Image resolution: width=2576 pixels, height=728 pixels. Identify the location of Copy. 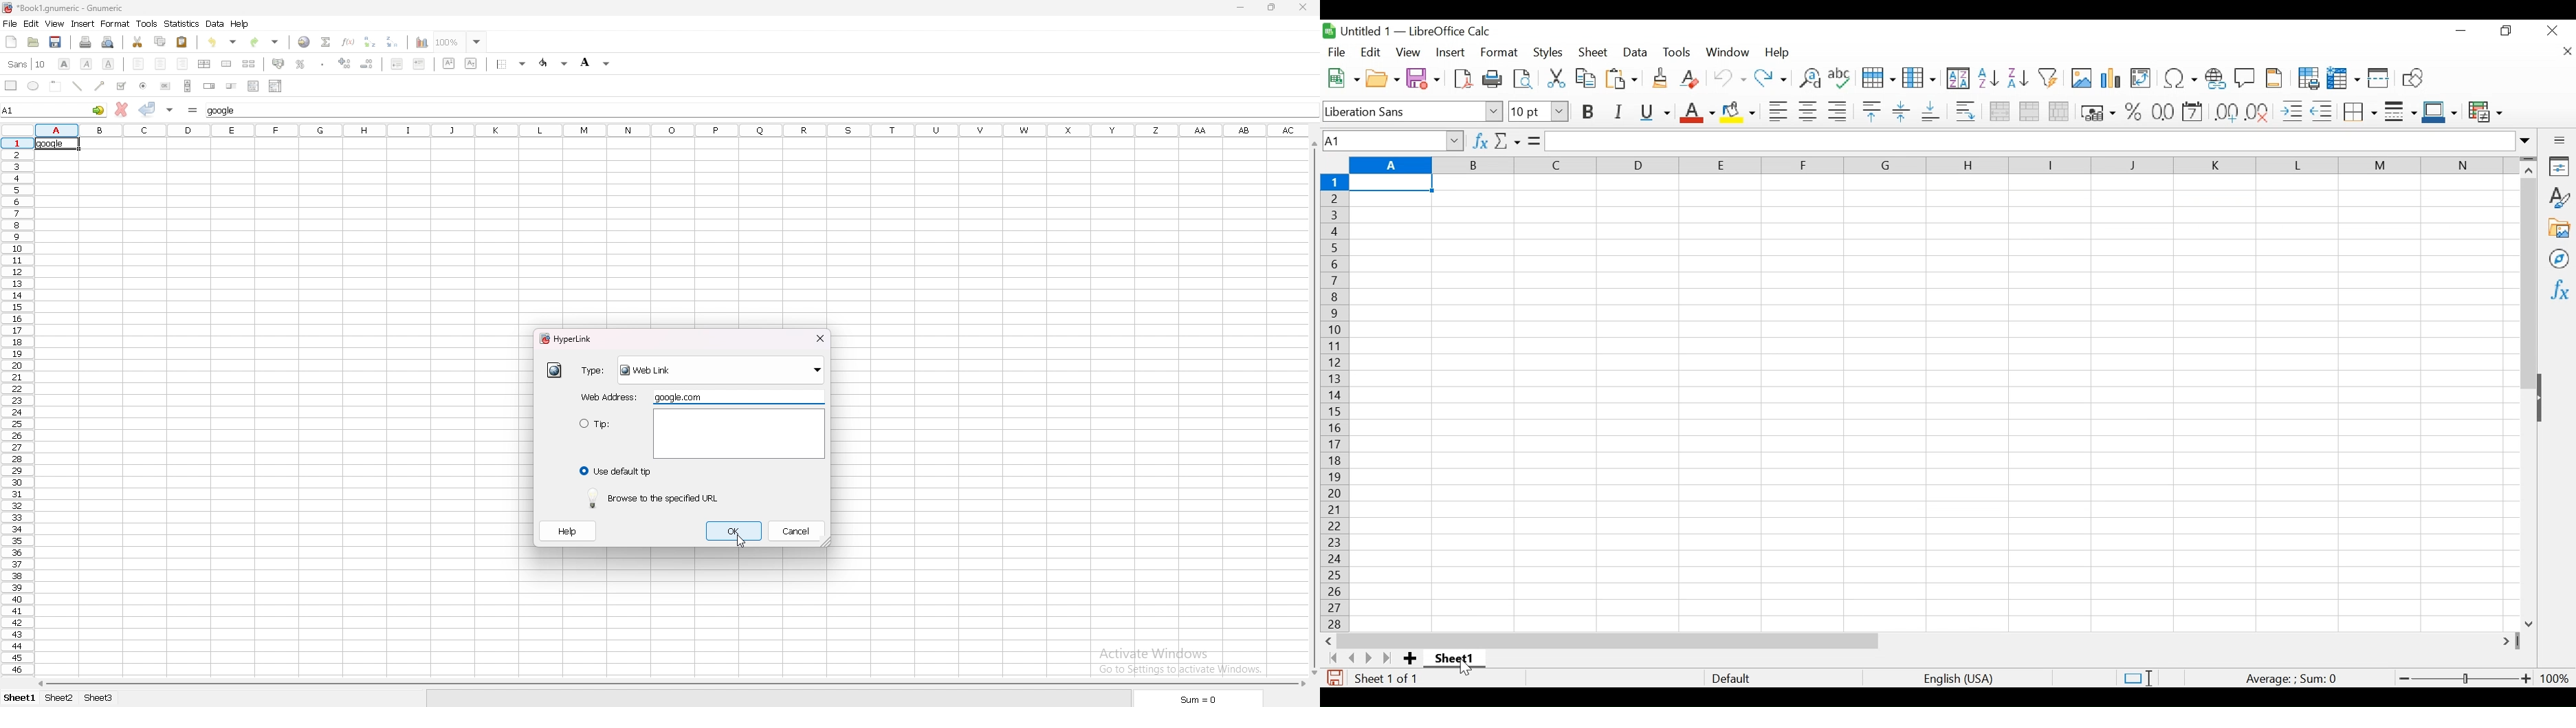
(1586, 77).